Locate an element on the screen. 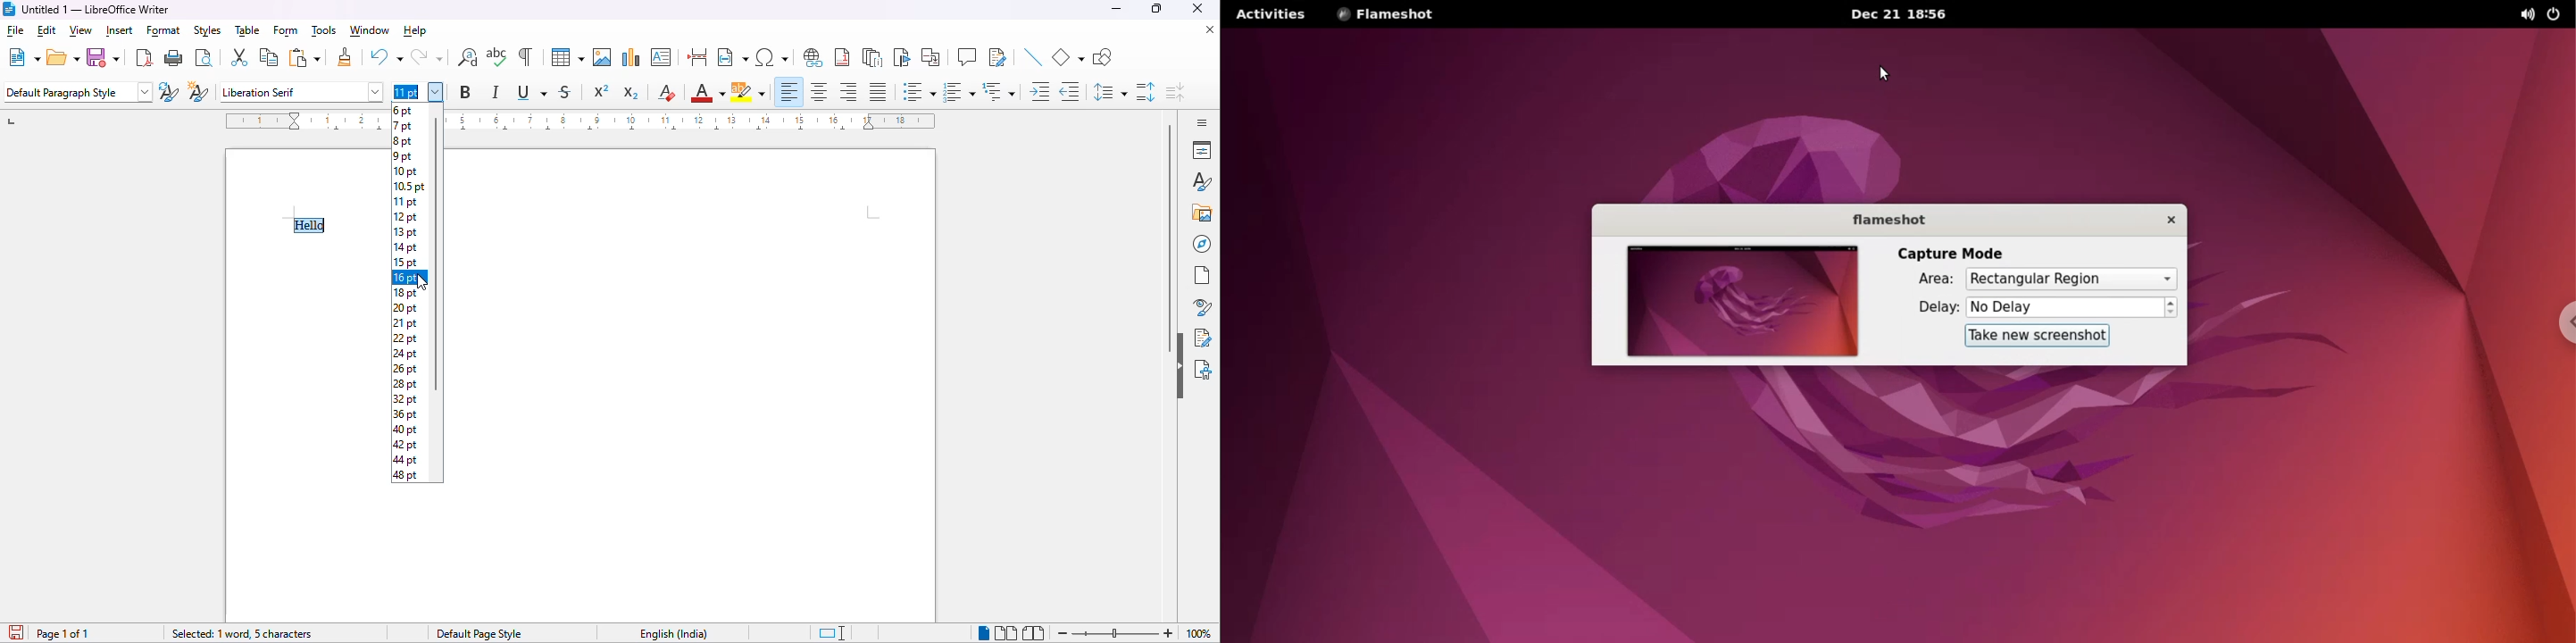 The image size is (2576, 644). new style from selection is located at coordinates (199, 91).